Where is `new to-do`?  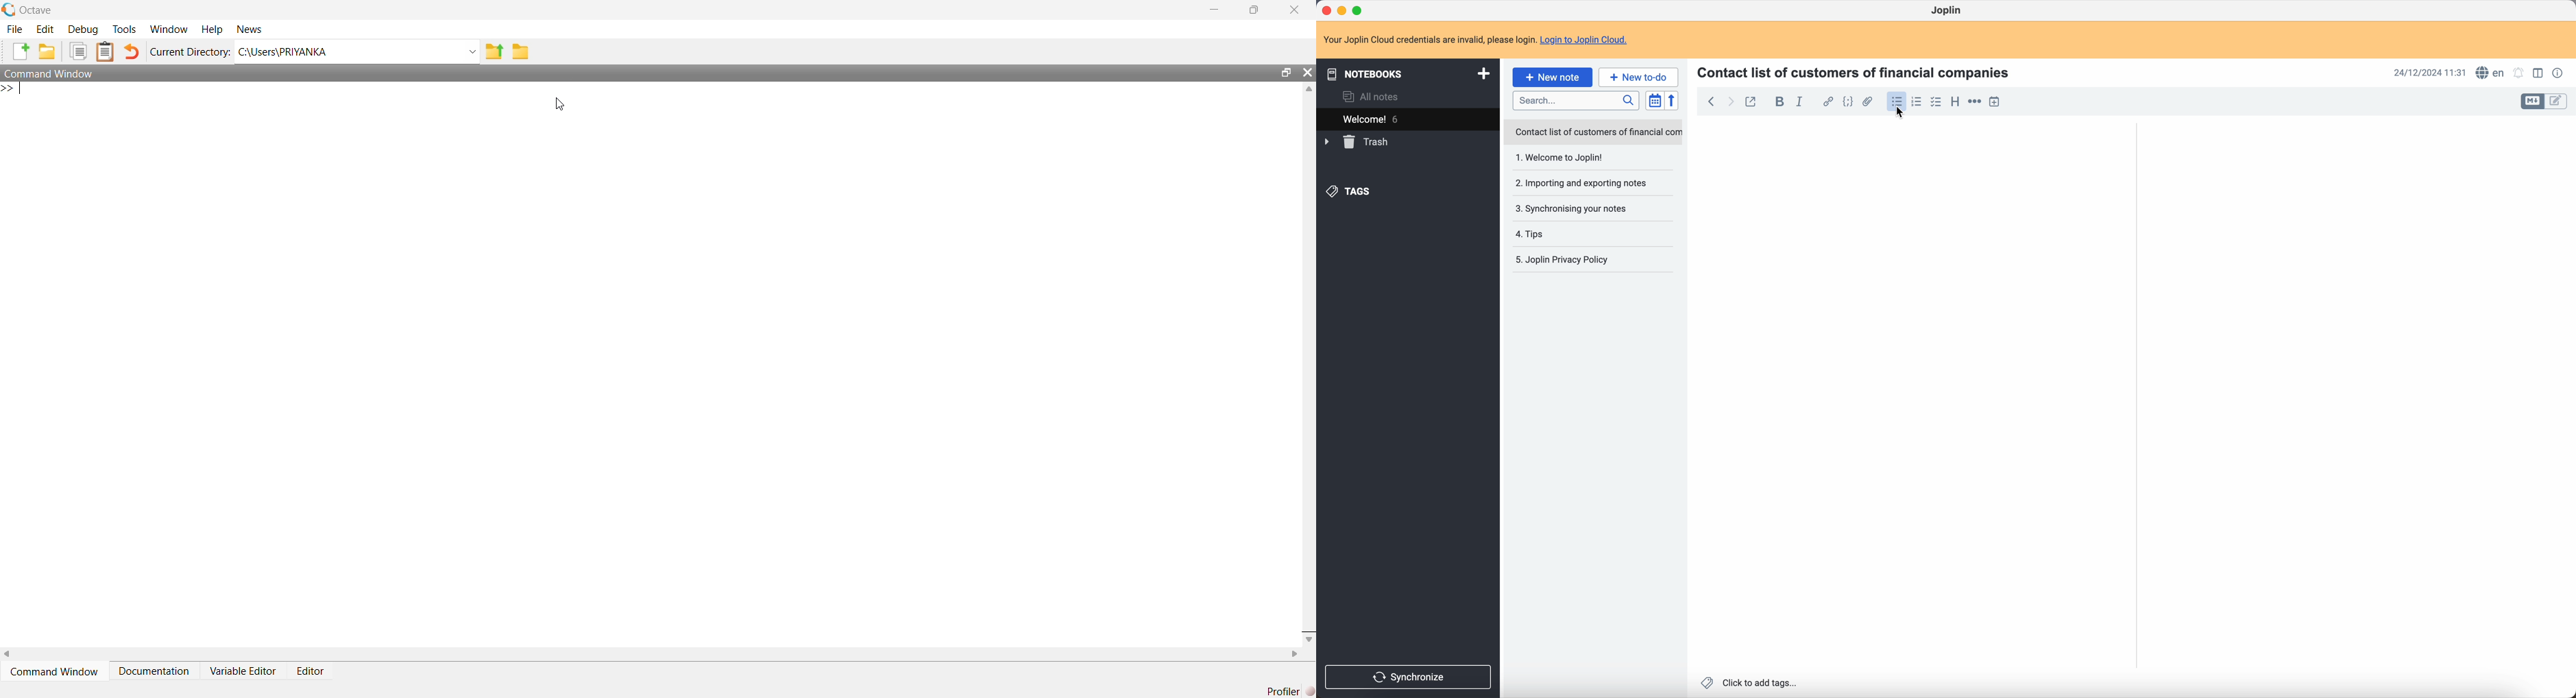 new to-do is located at coordinates (1638, 76).